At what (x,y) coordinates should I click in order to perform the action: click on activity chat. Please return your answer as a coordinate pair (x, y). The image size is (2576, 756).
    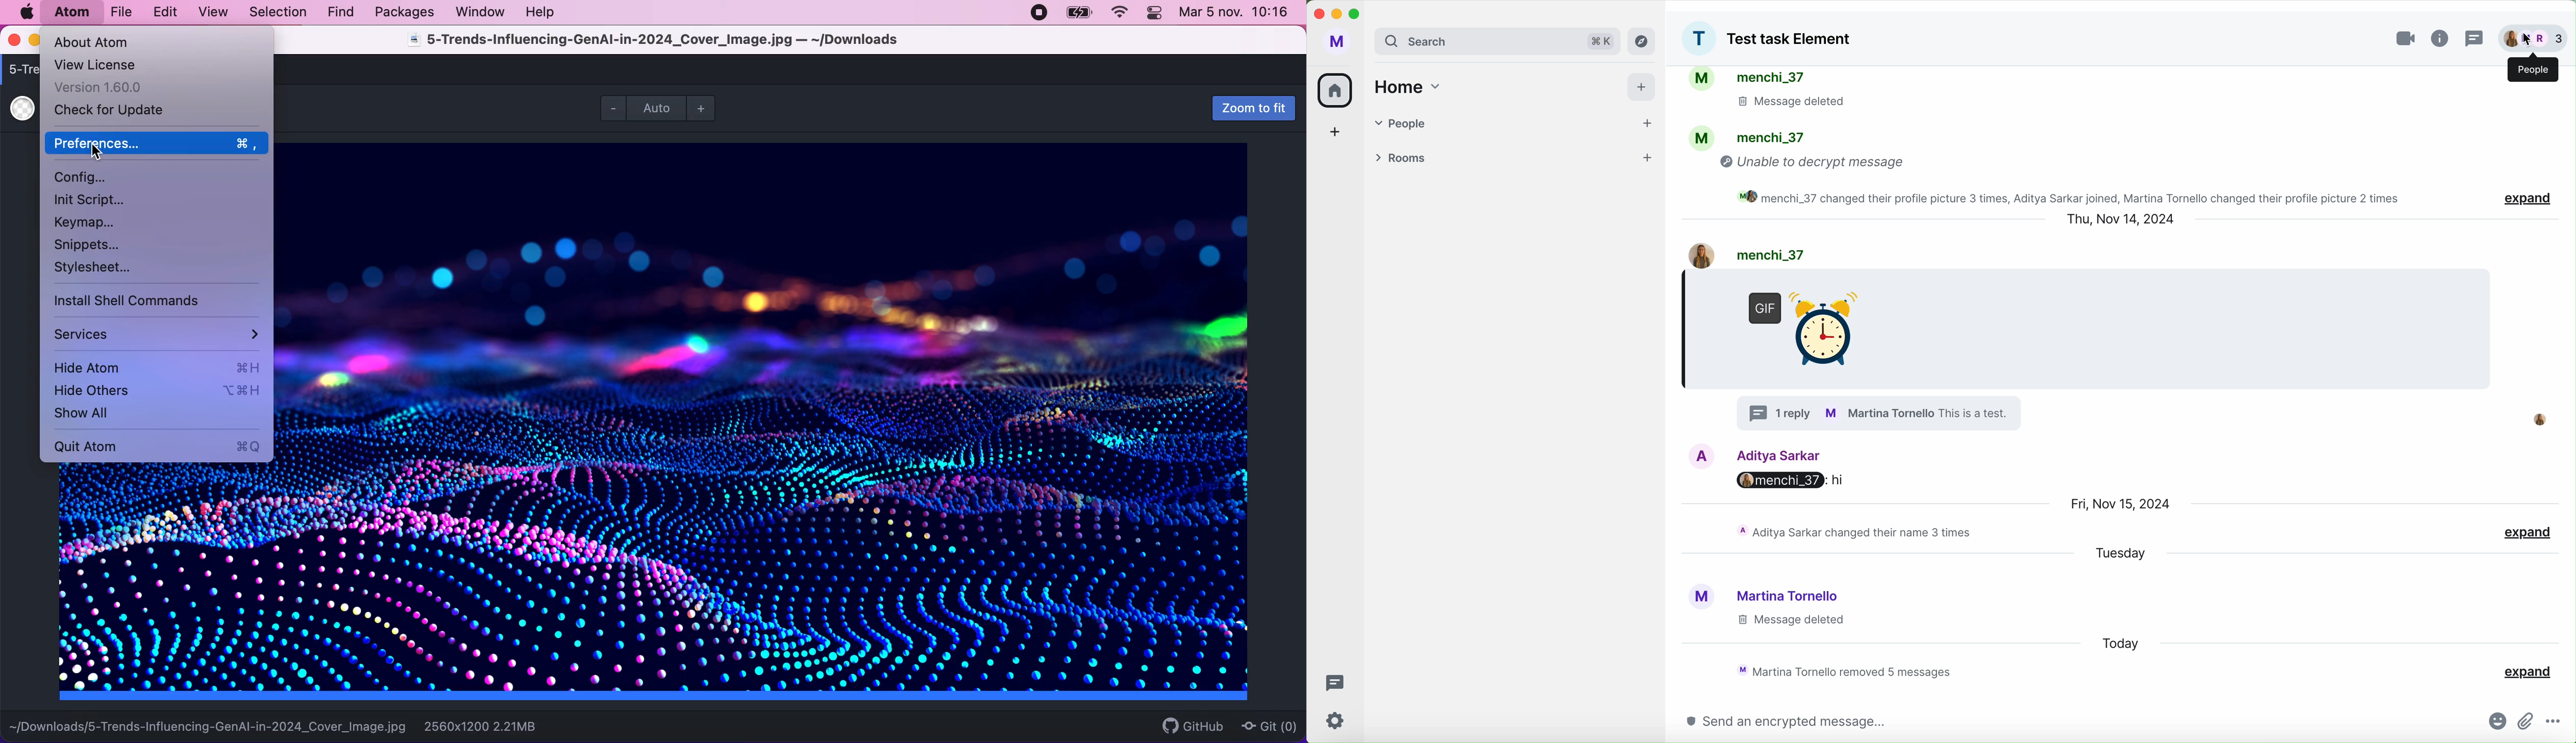
    Looking at the image, I should click on (2069, 196).